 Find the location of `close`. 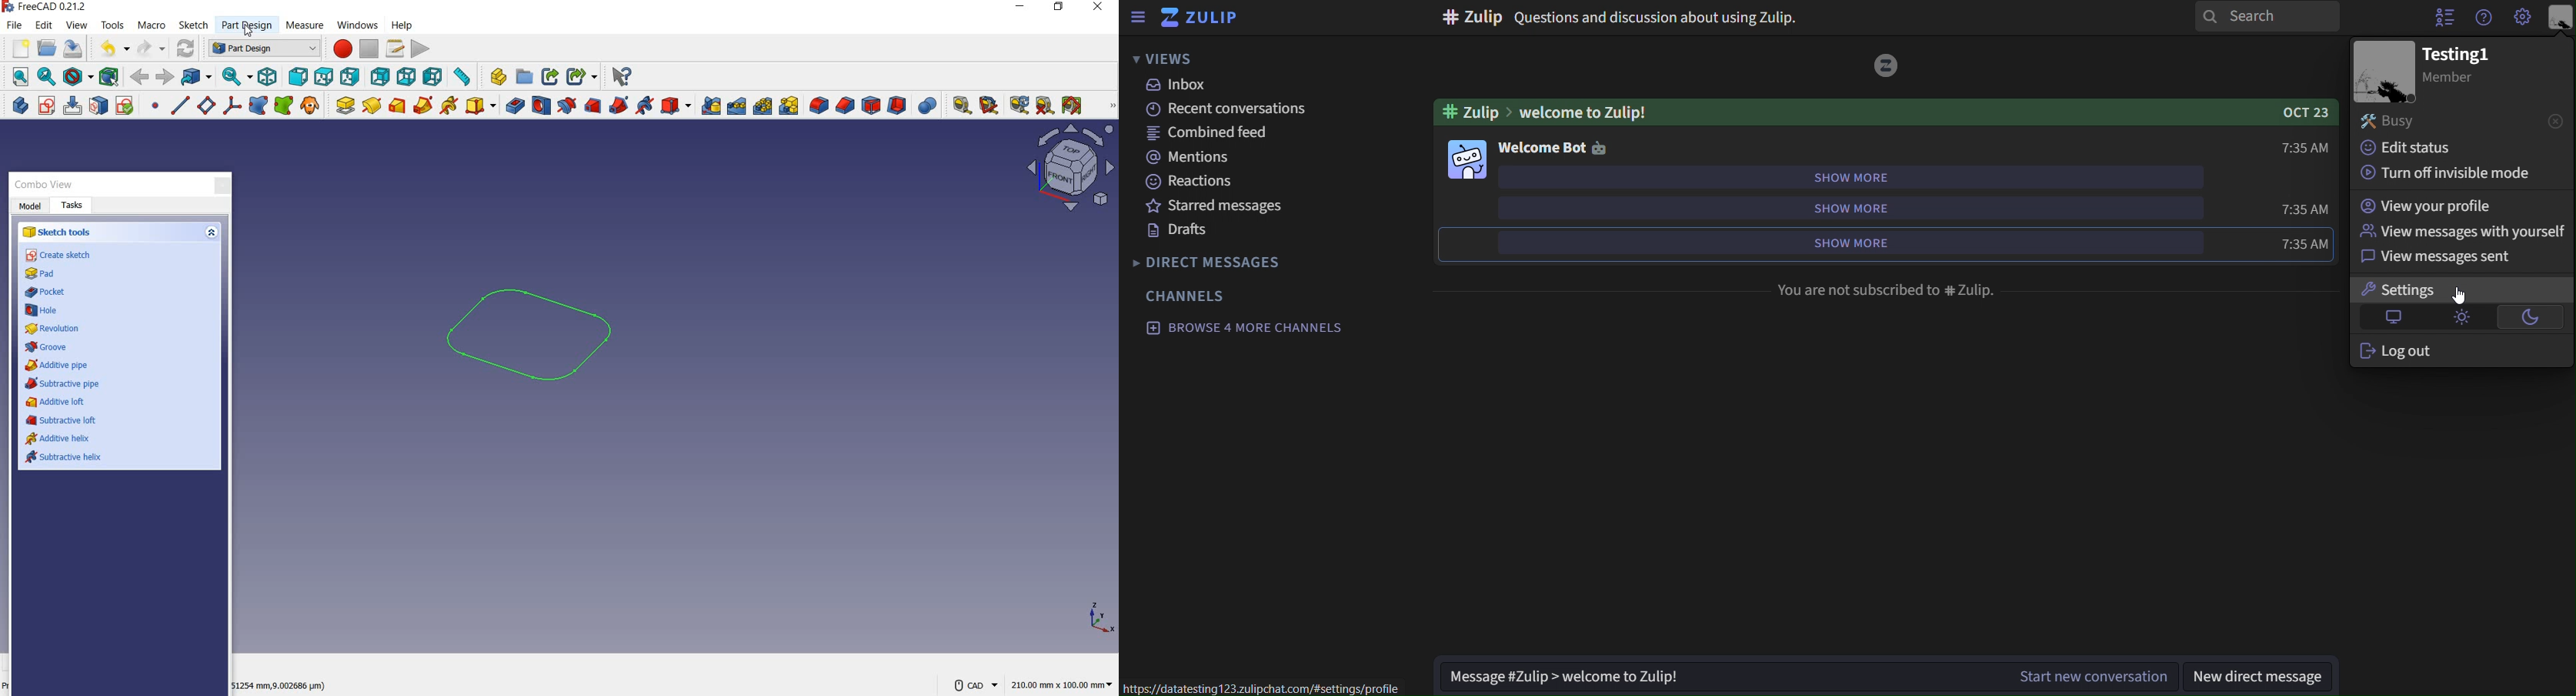

close is located at coordinates (1098, 9).